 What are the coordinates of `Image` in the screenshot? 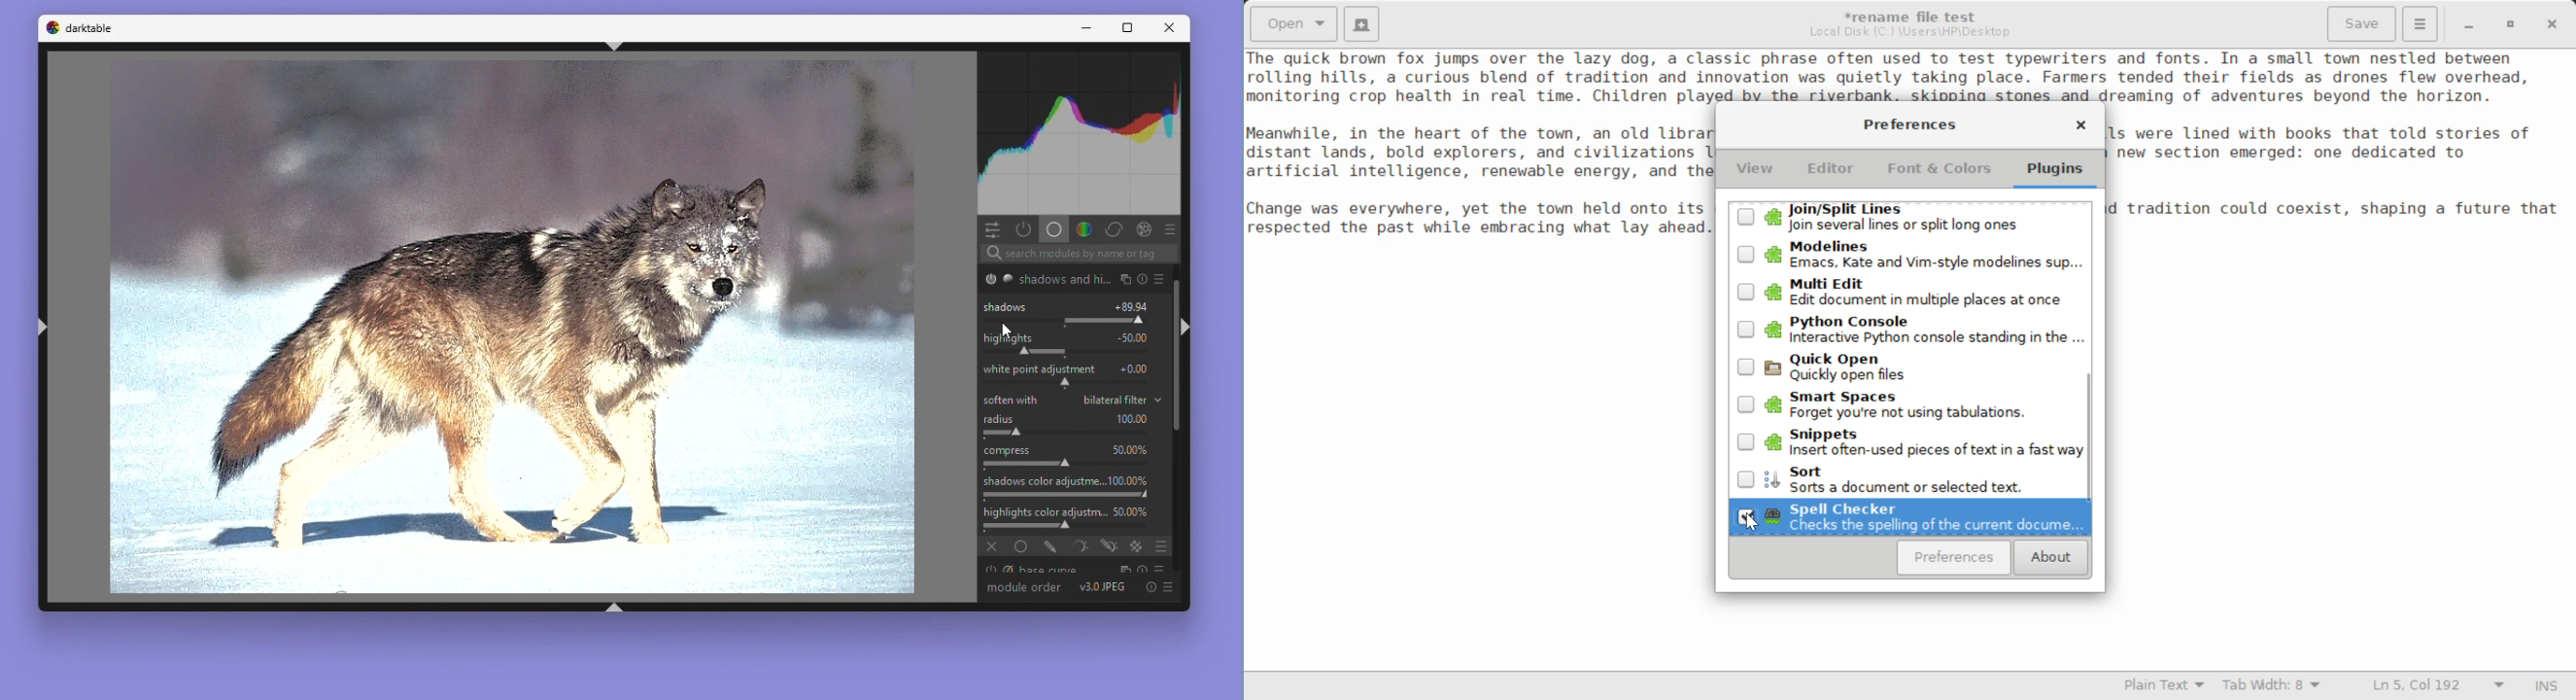 It's located at (508, 326).